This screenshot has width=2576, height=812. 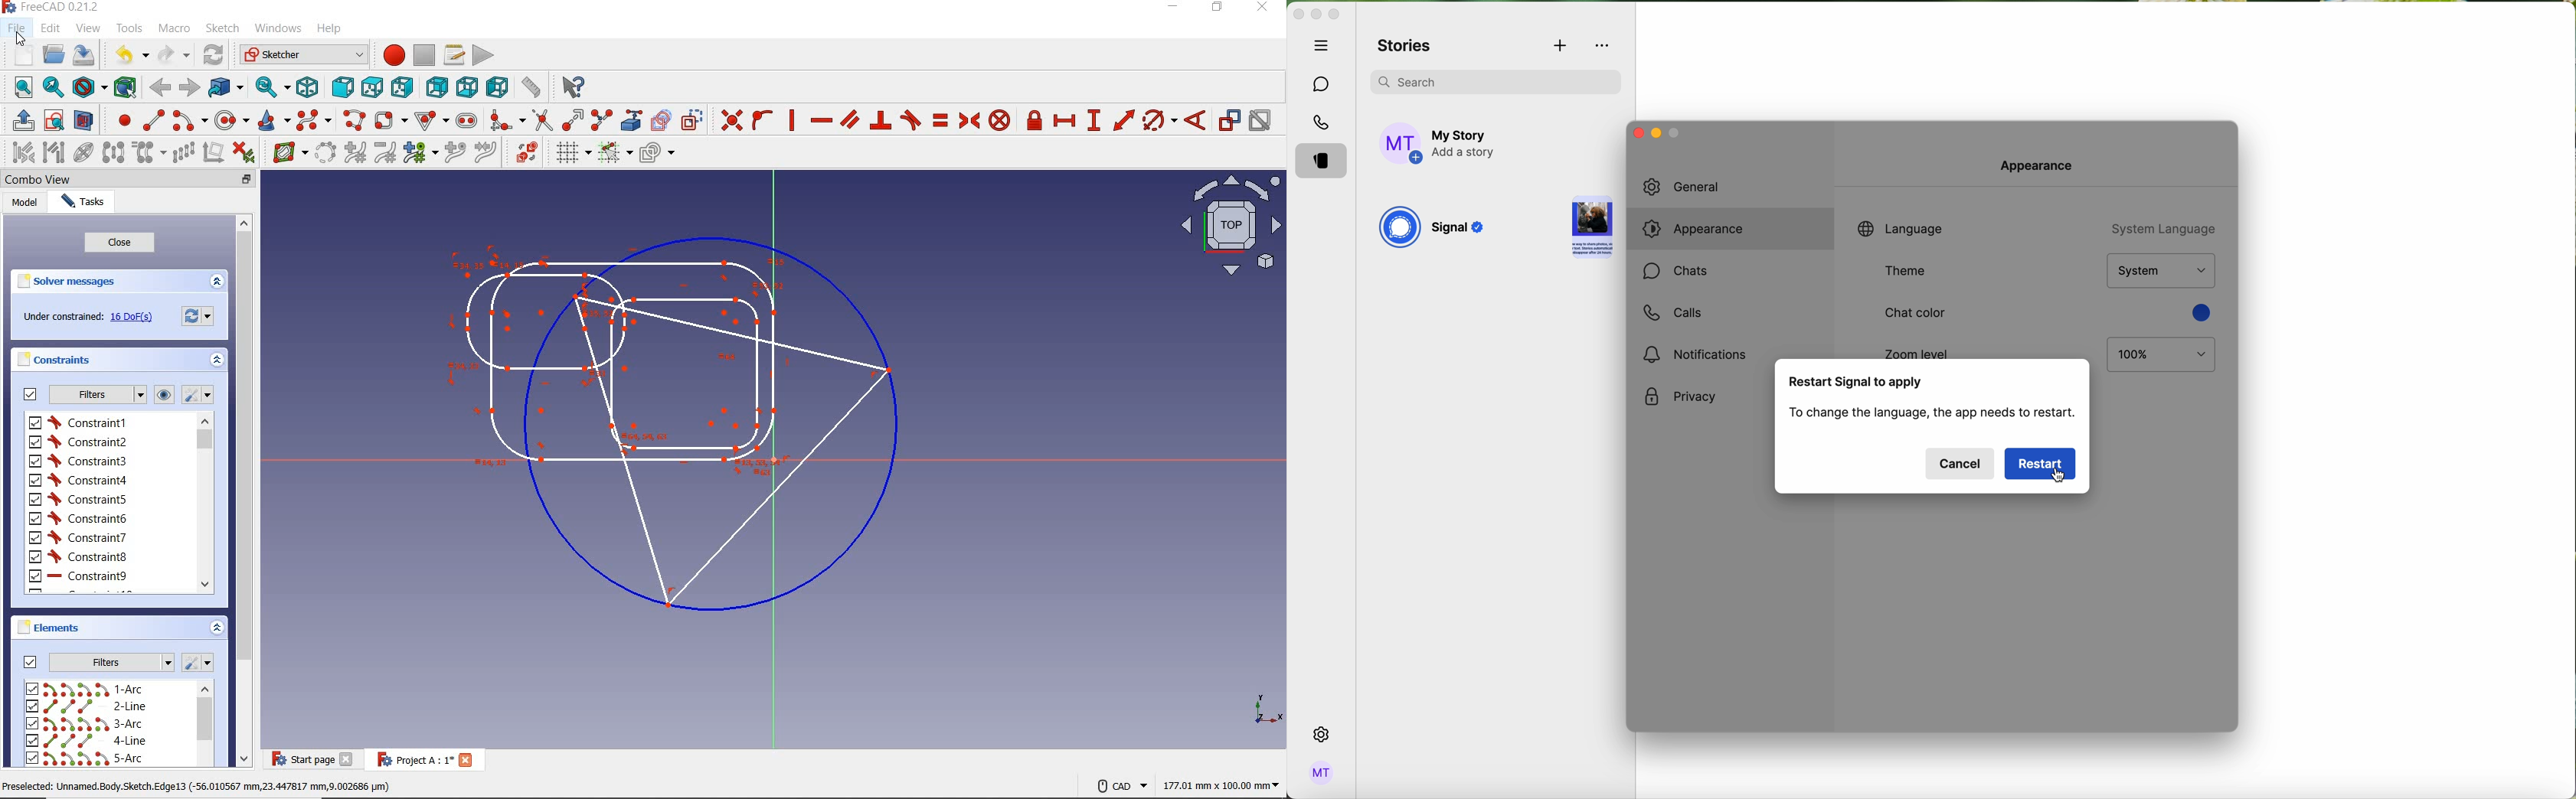 What do you see at coordinates (182, 153) in the screenshot?
I see `rectangular array` at bounding box center [182, 153].